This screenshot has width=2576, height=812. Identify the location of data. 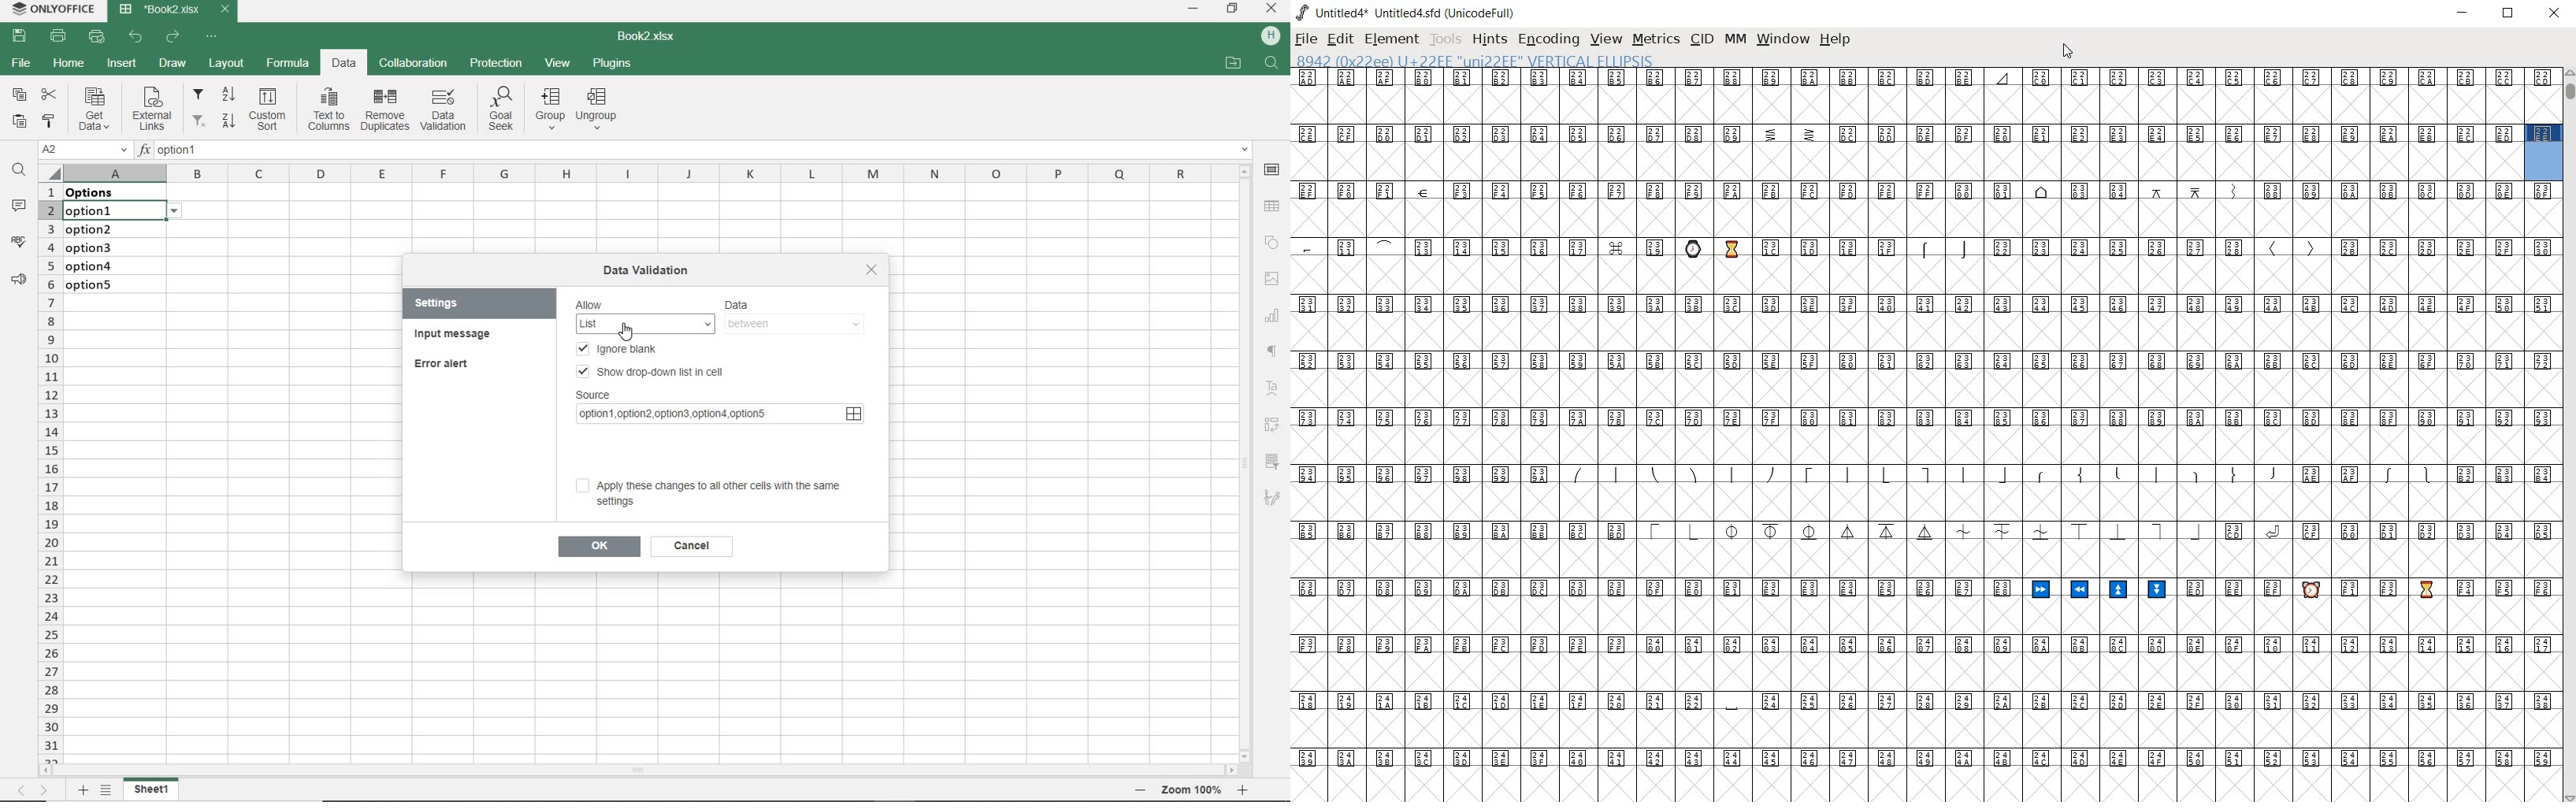
(101, 192).